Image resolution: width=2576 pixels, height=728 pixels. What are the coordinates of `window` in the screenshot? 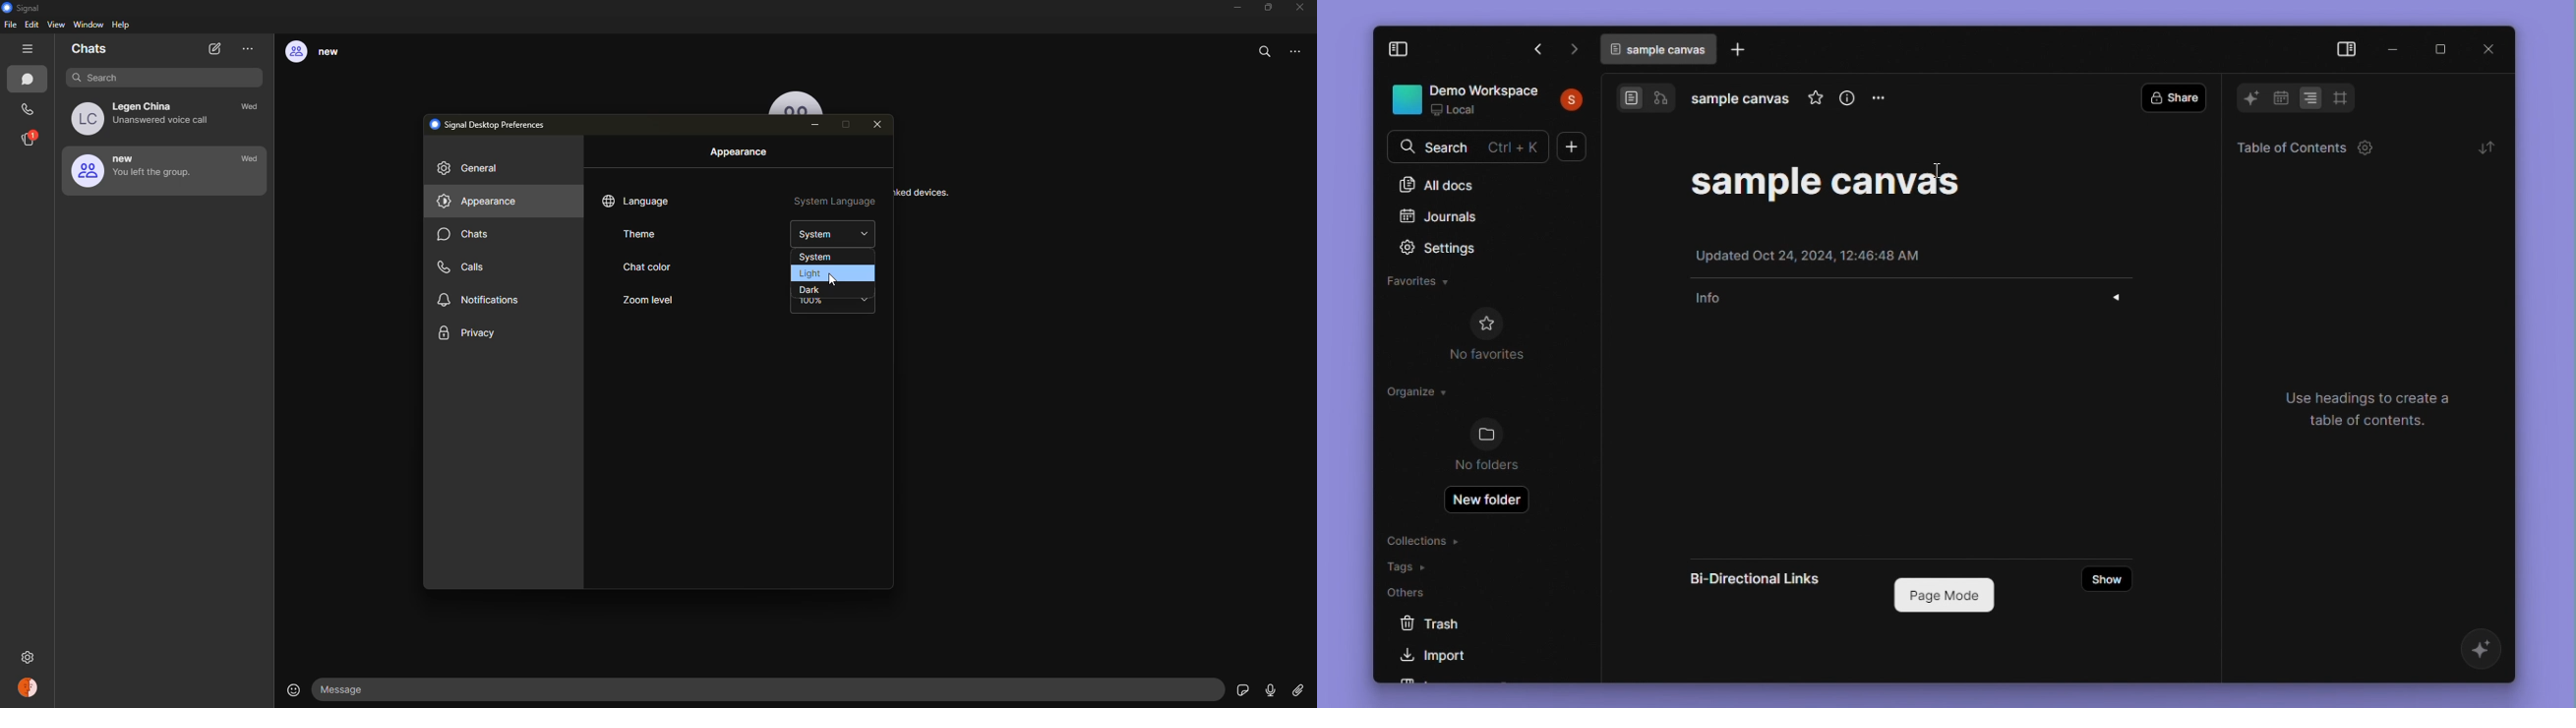 It's located at (89, 25).